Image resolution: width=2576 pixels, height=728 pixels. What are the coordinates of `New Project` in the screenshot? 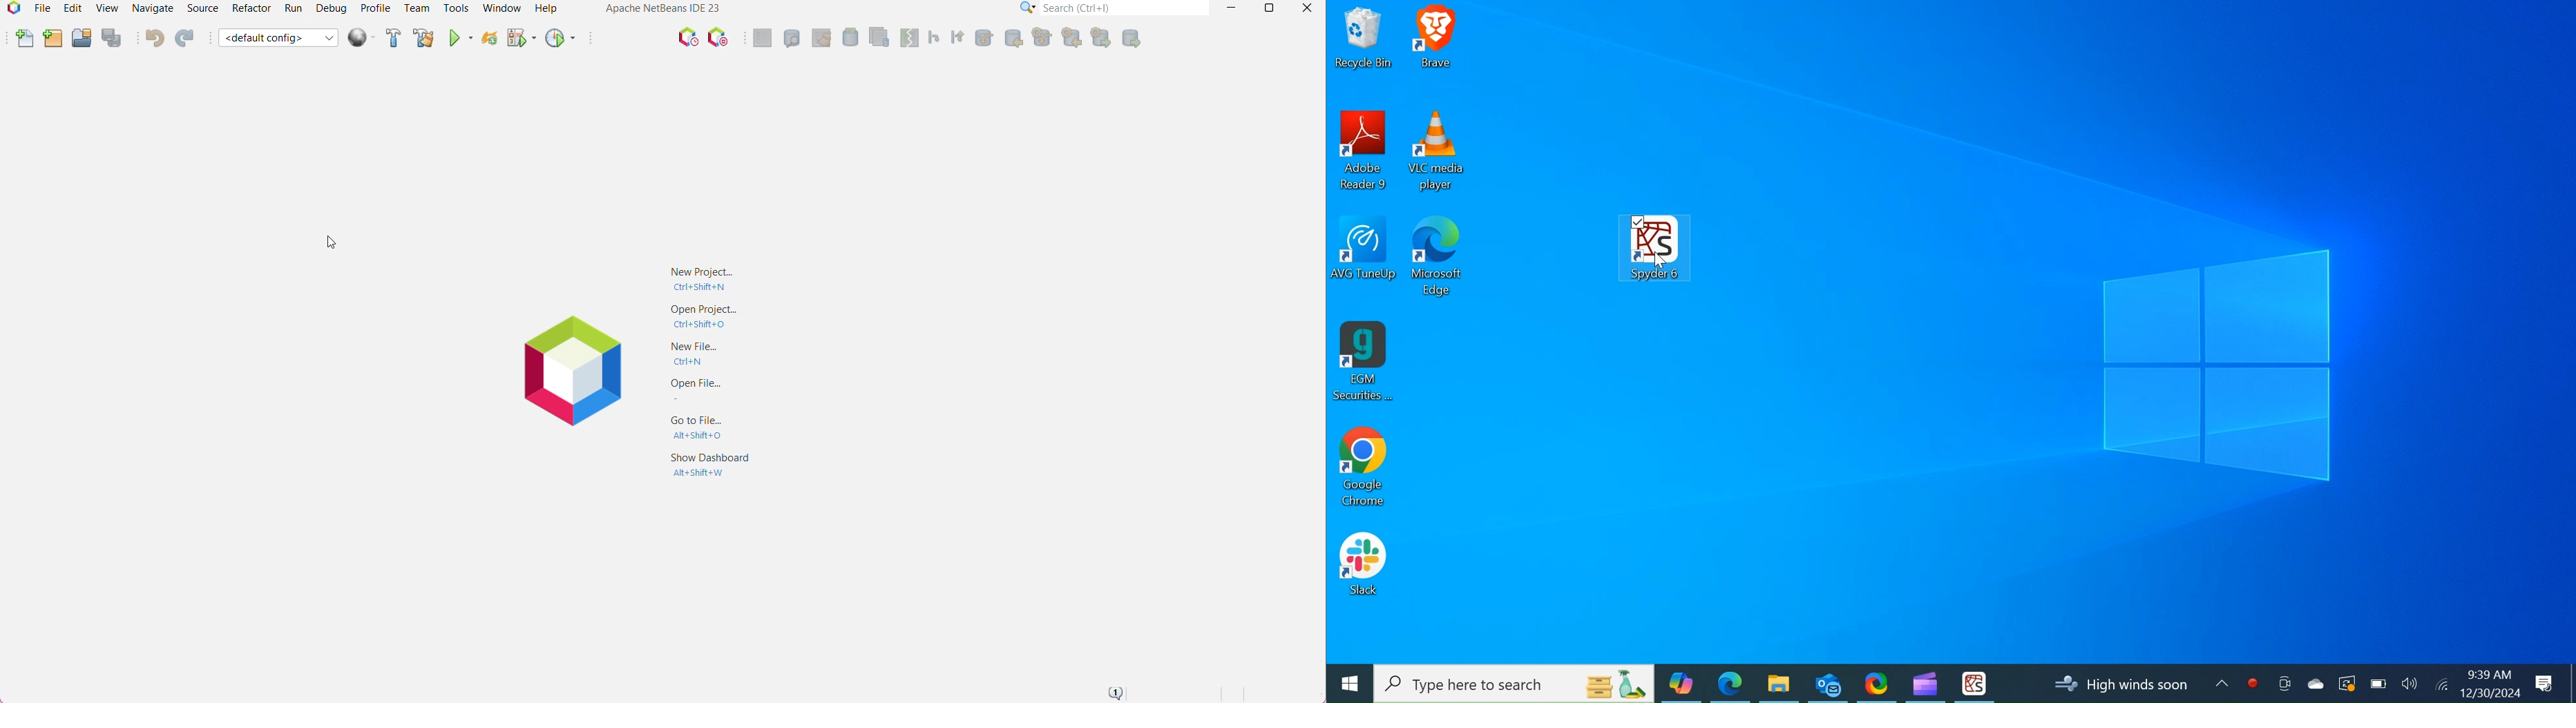 It's located at (52, 39).